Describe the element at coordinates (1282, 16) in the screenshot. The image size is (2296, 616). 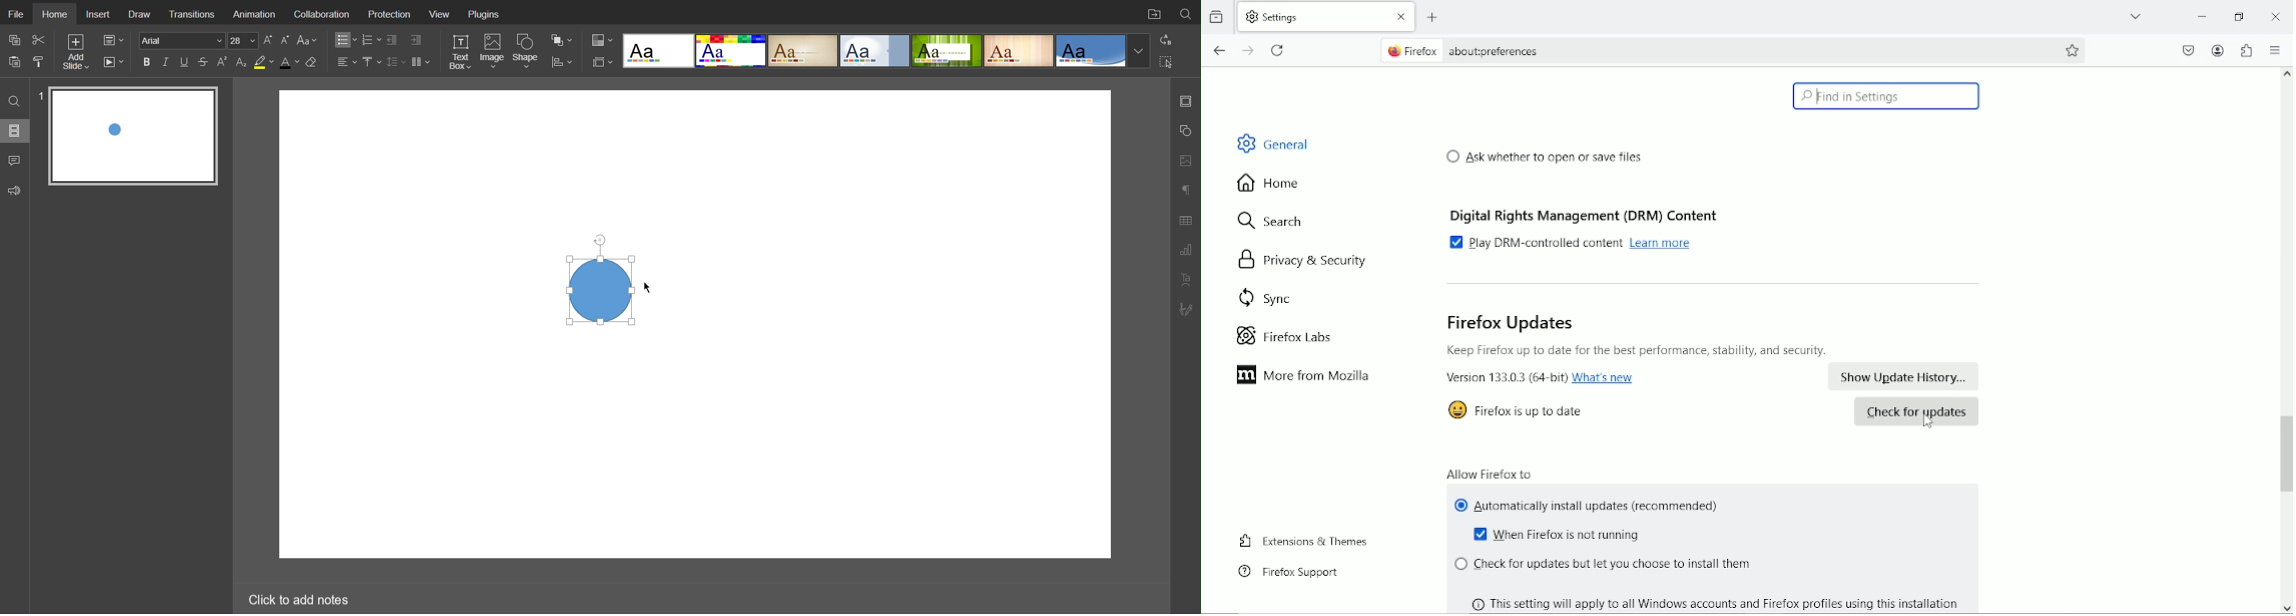
I see `Settings` at that location.